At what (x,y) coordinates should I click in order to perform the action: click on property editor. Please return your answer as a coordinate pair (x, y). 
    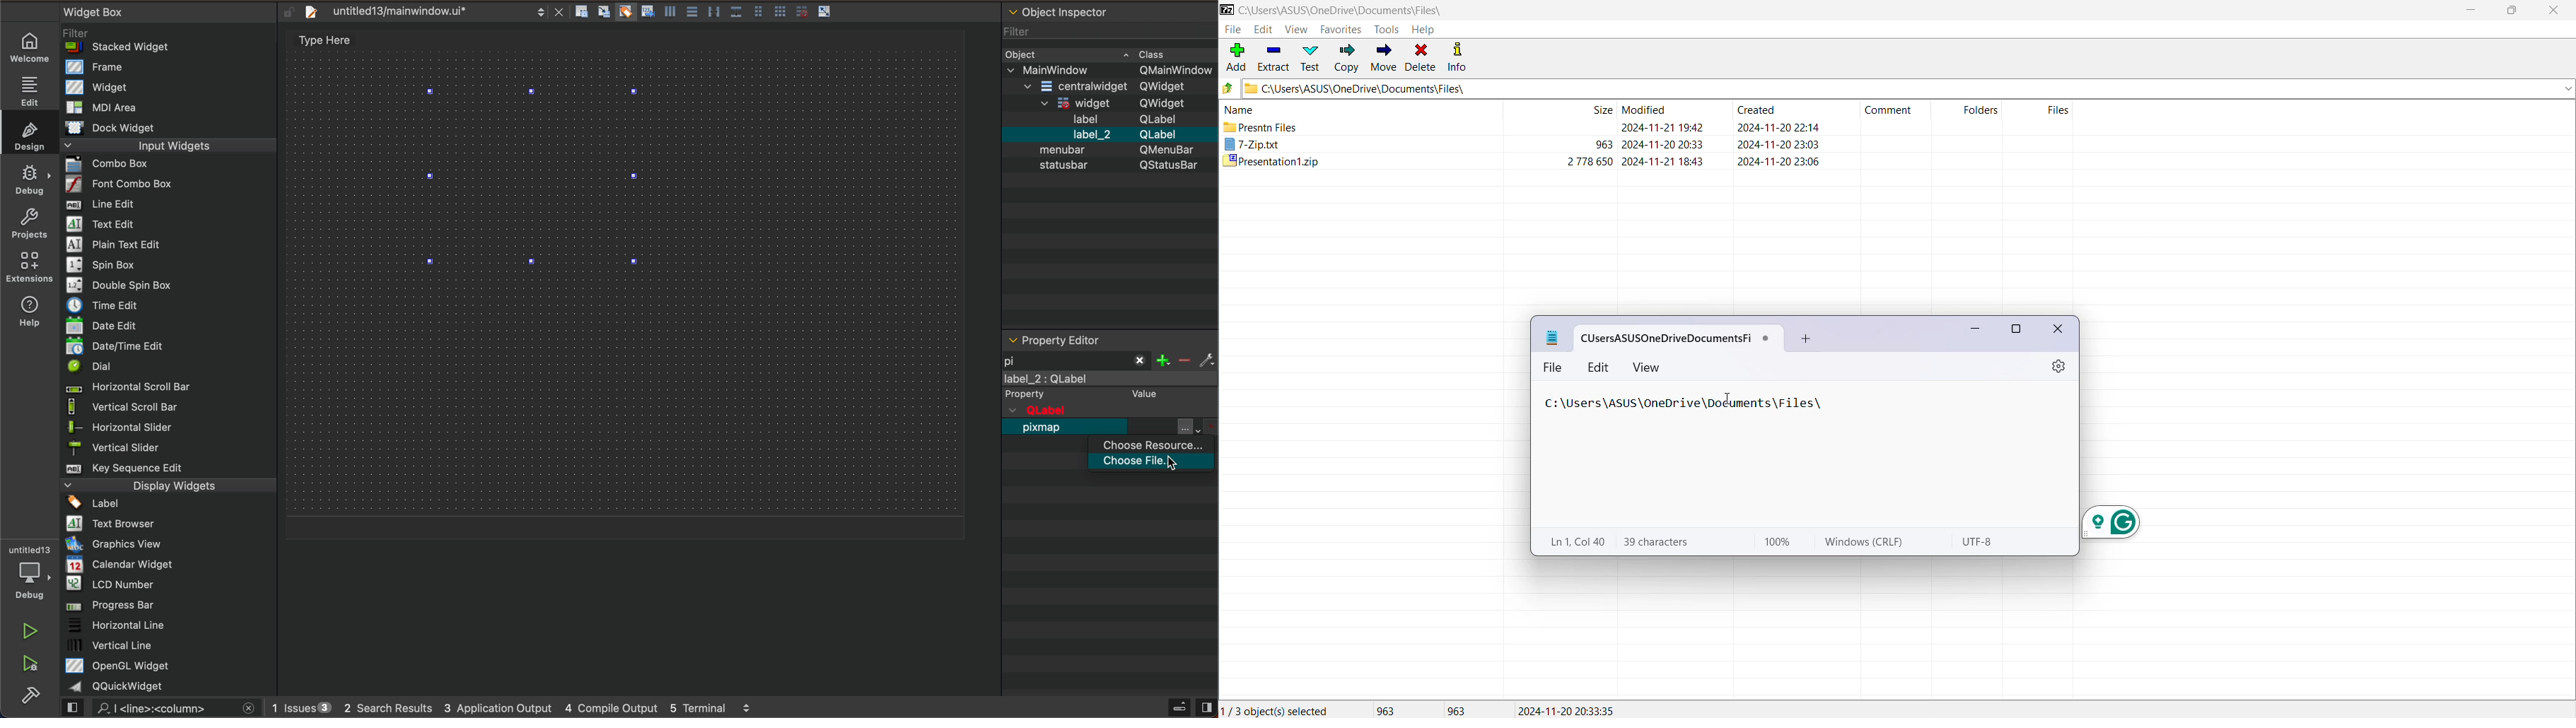
    Looking at the image, I should click on (1091, 340).